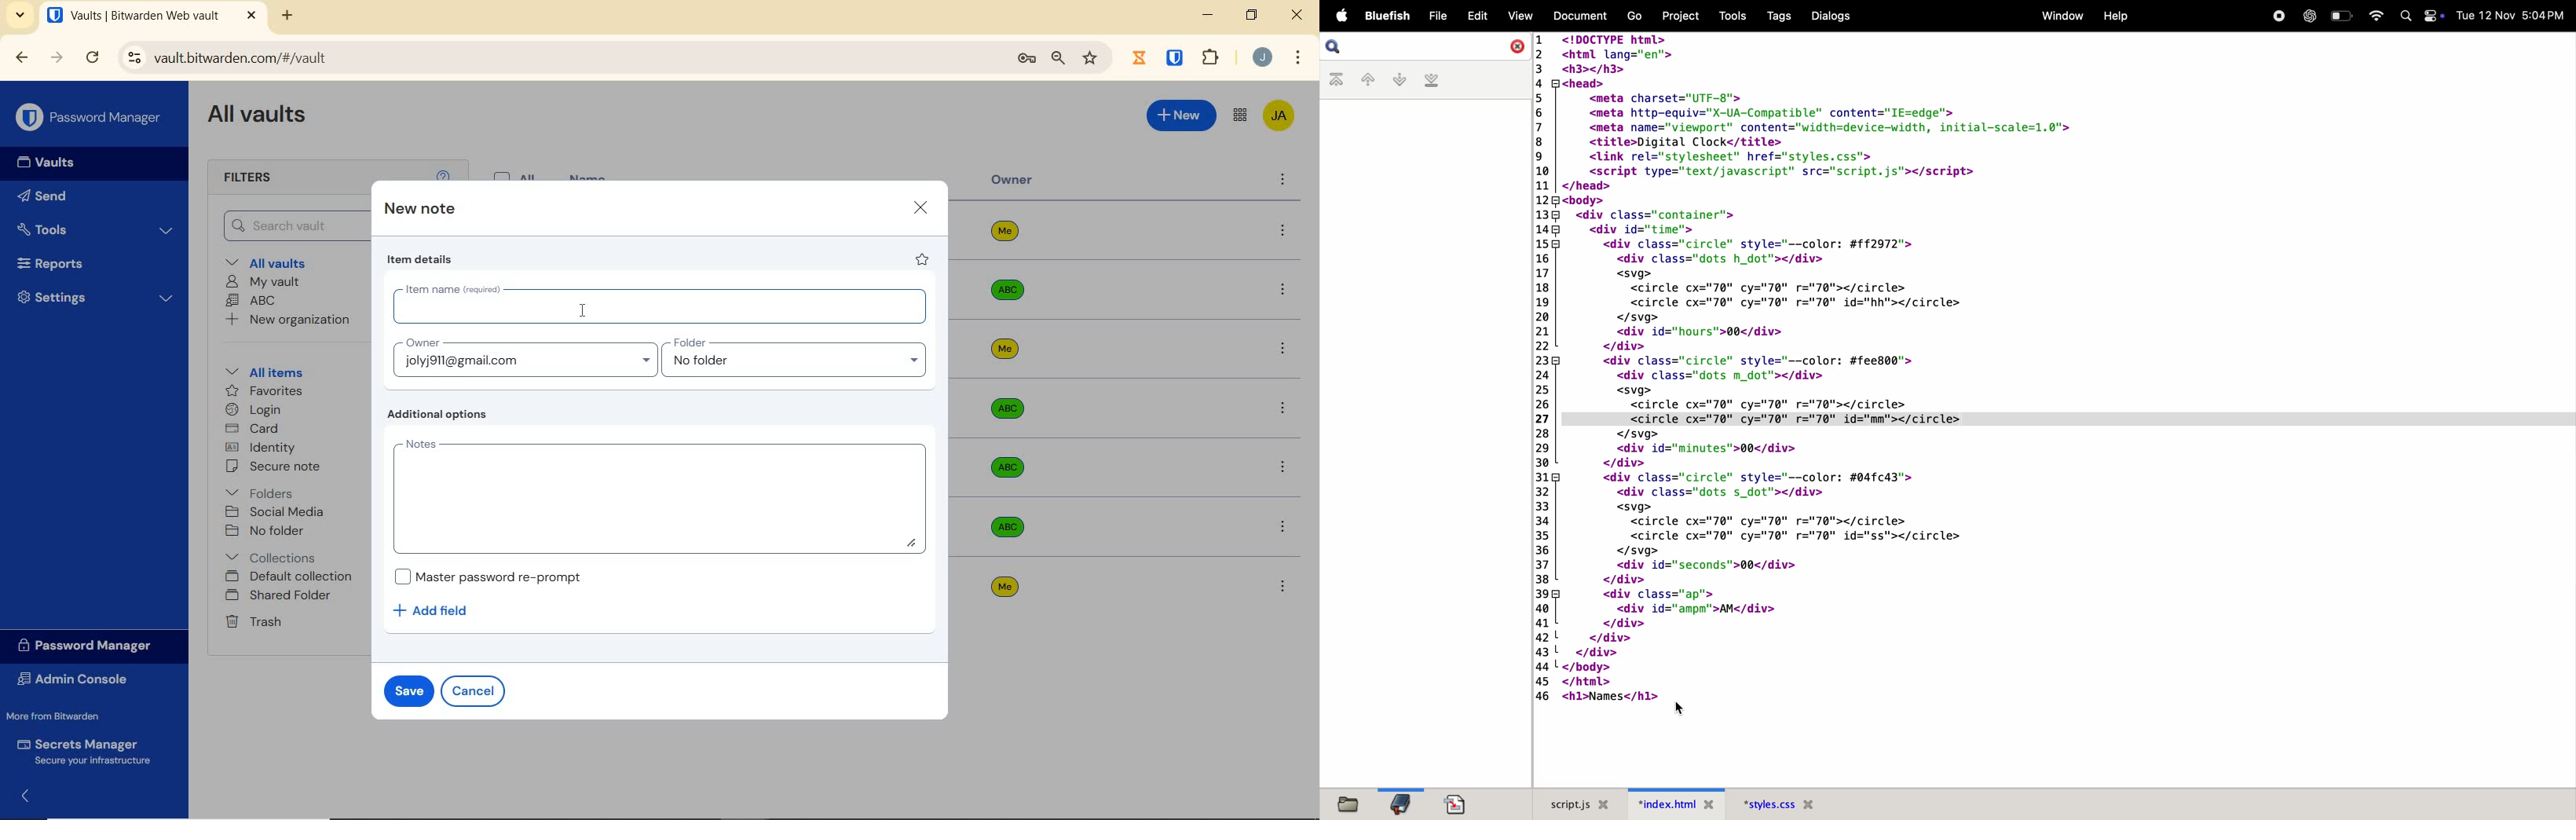  What do you see at coordinates (293, 577) in the screenshot?
I see `Default collection` at bounding box center [293, 577].